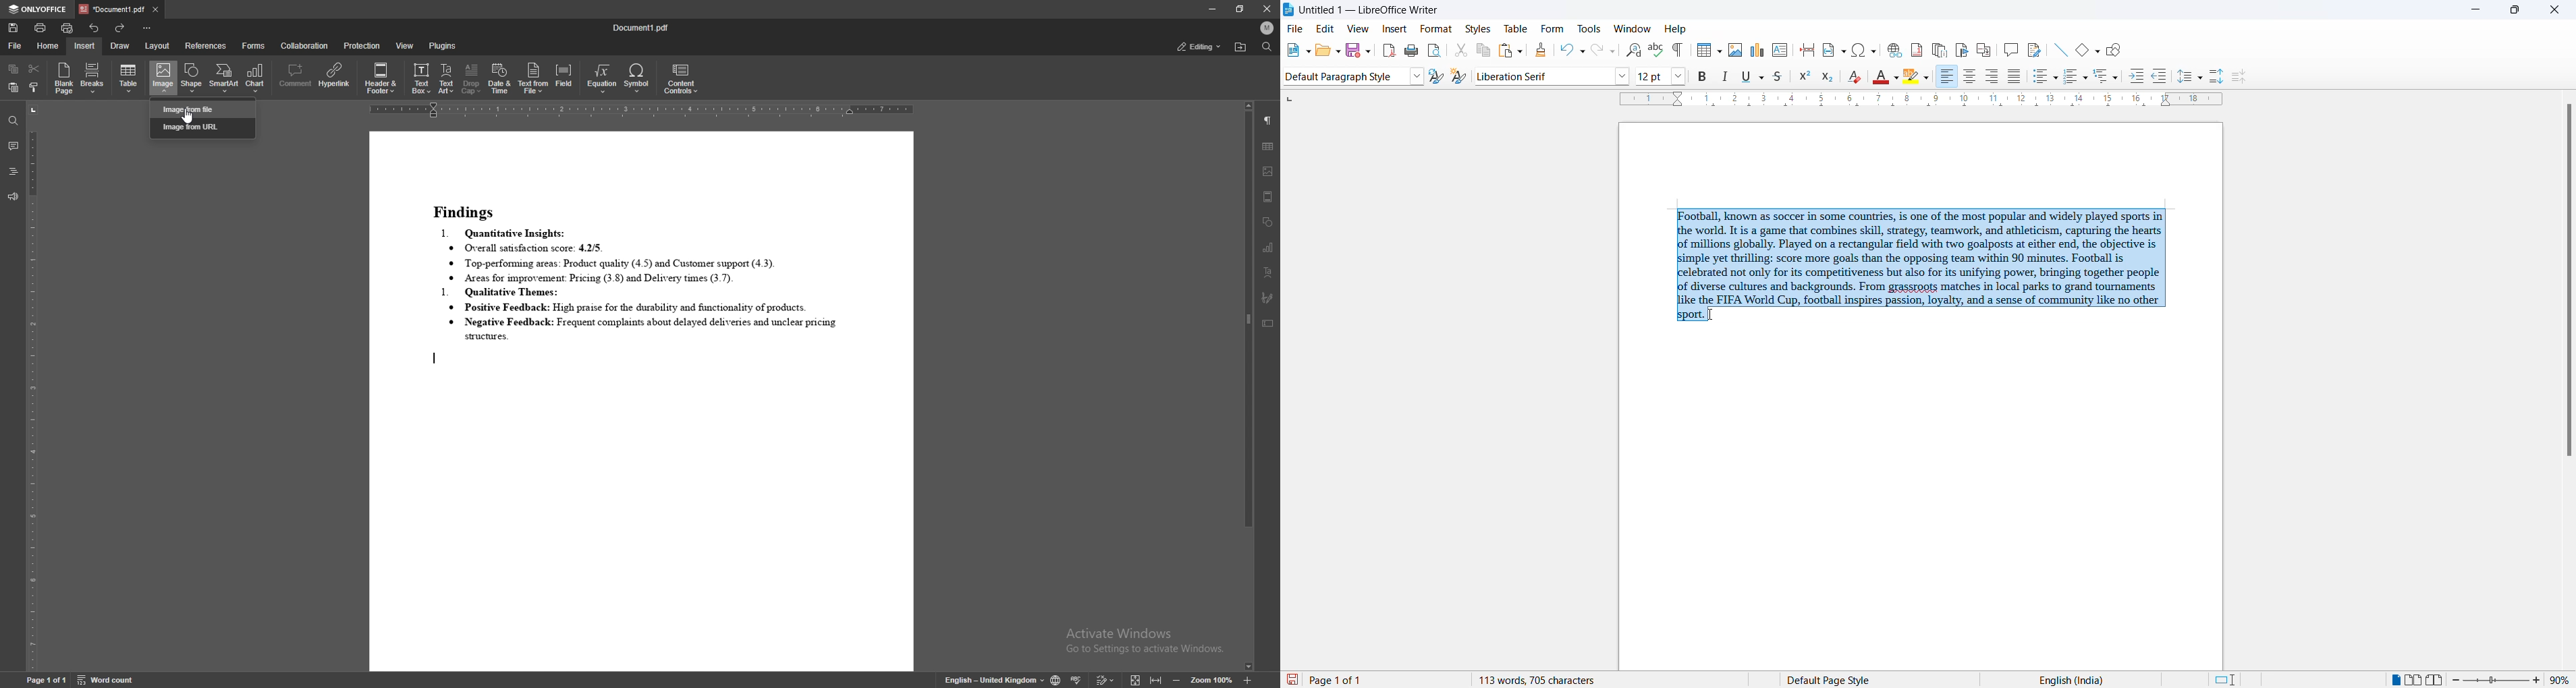  I want to click on redo, so click(121, 27).